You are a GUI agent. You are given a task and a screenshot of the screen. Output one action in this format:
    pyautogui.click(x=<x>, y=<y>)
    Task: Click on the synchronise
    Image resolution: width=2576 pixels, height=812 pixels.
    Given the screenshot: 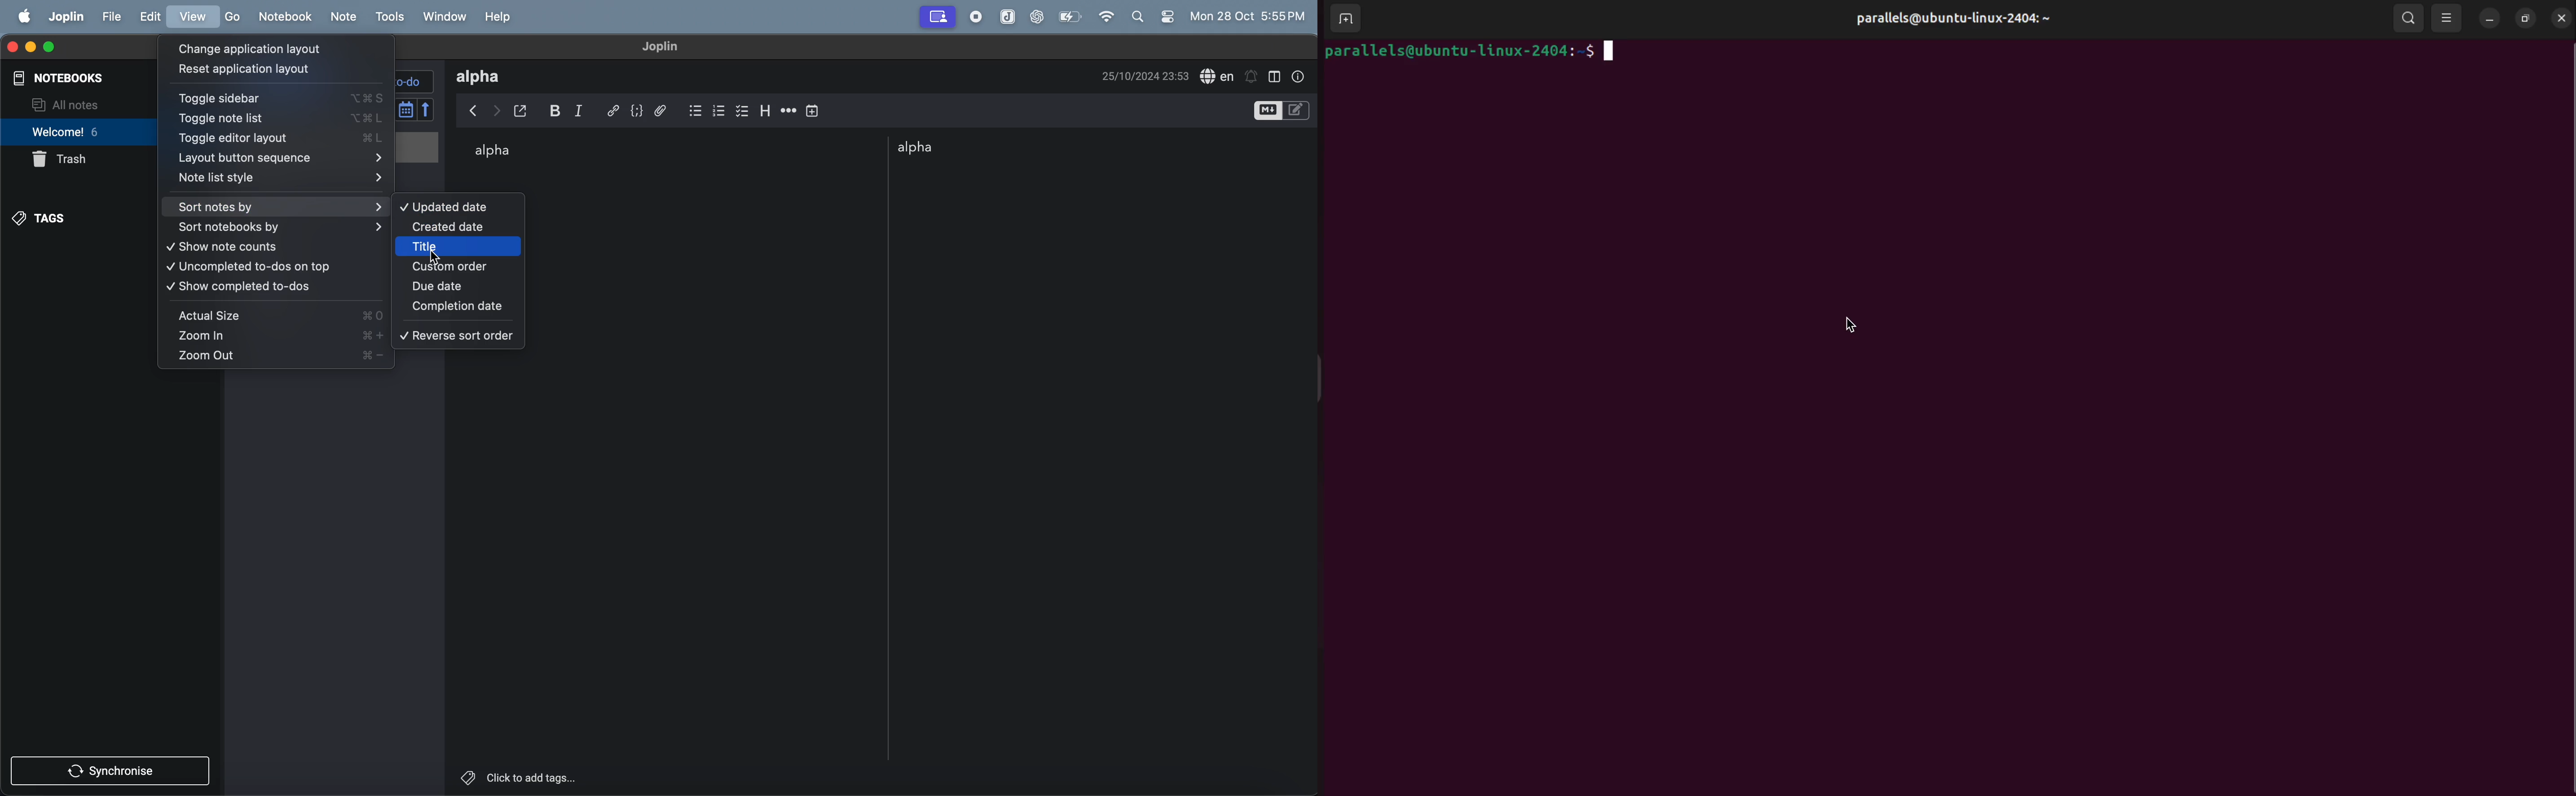 What is the action you would take?
    pyautogui.click(x=114, y=773)
    